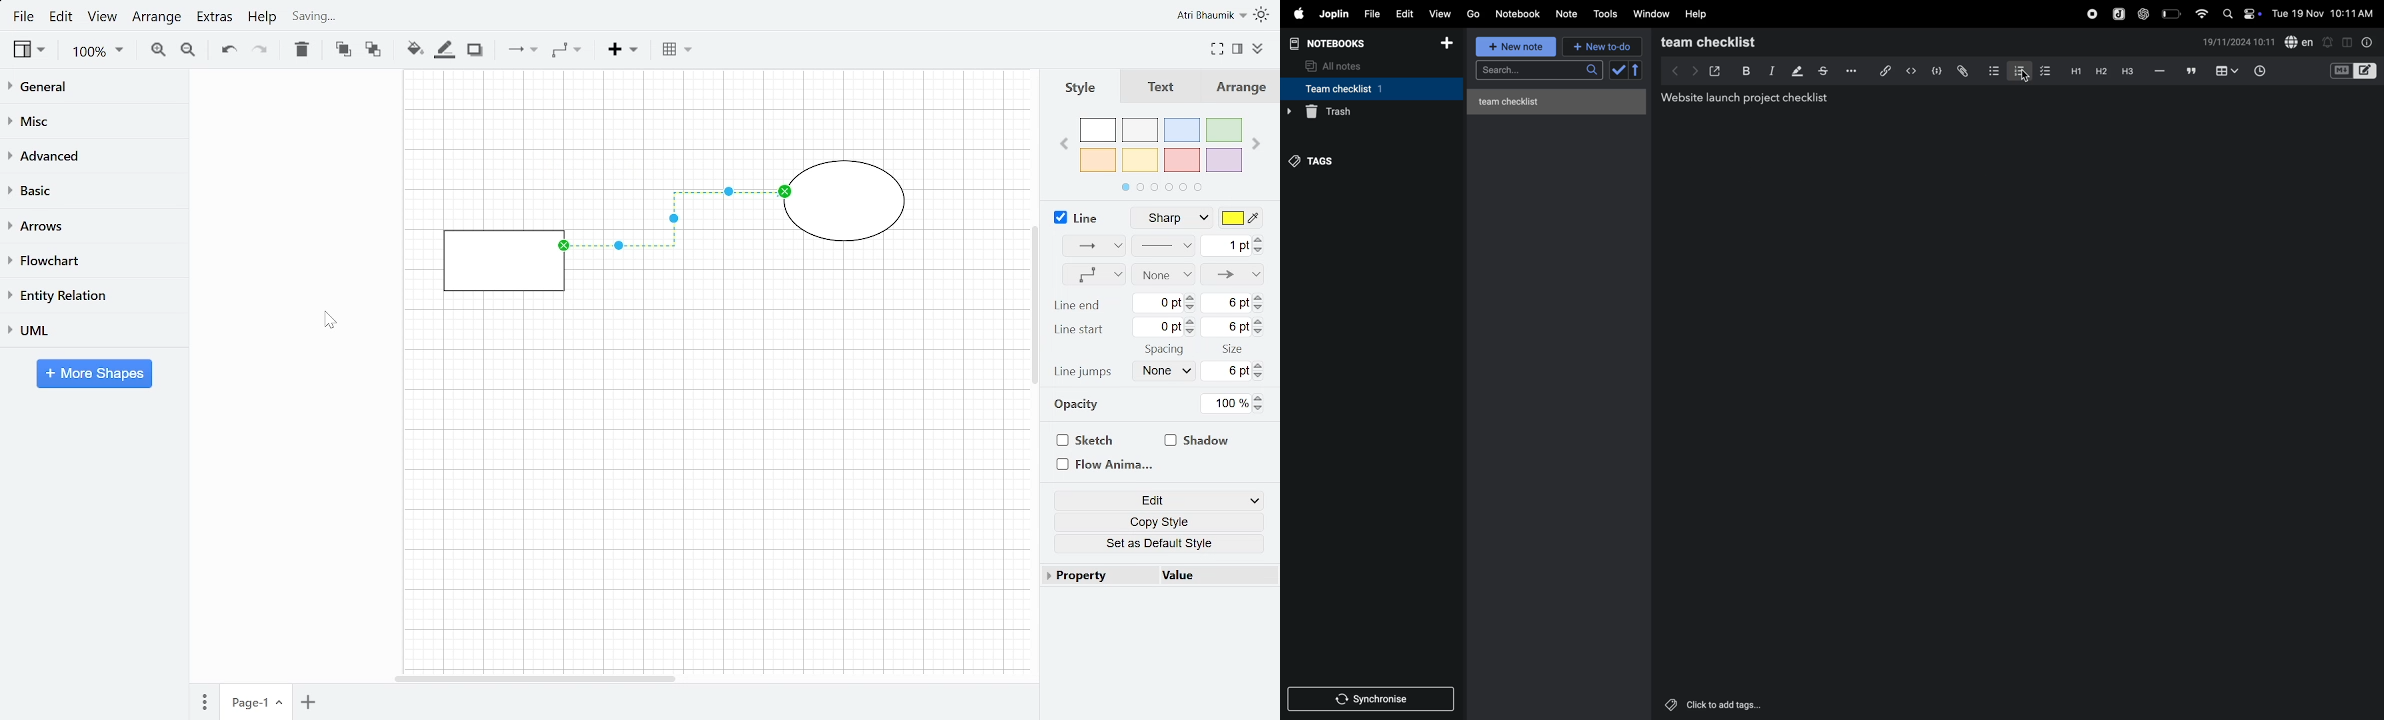  I want to click on Decrease Line end spacing, so click(1191, 308).